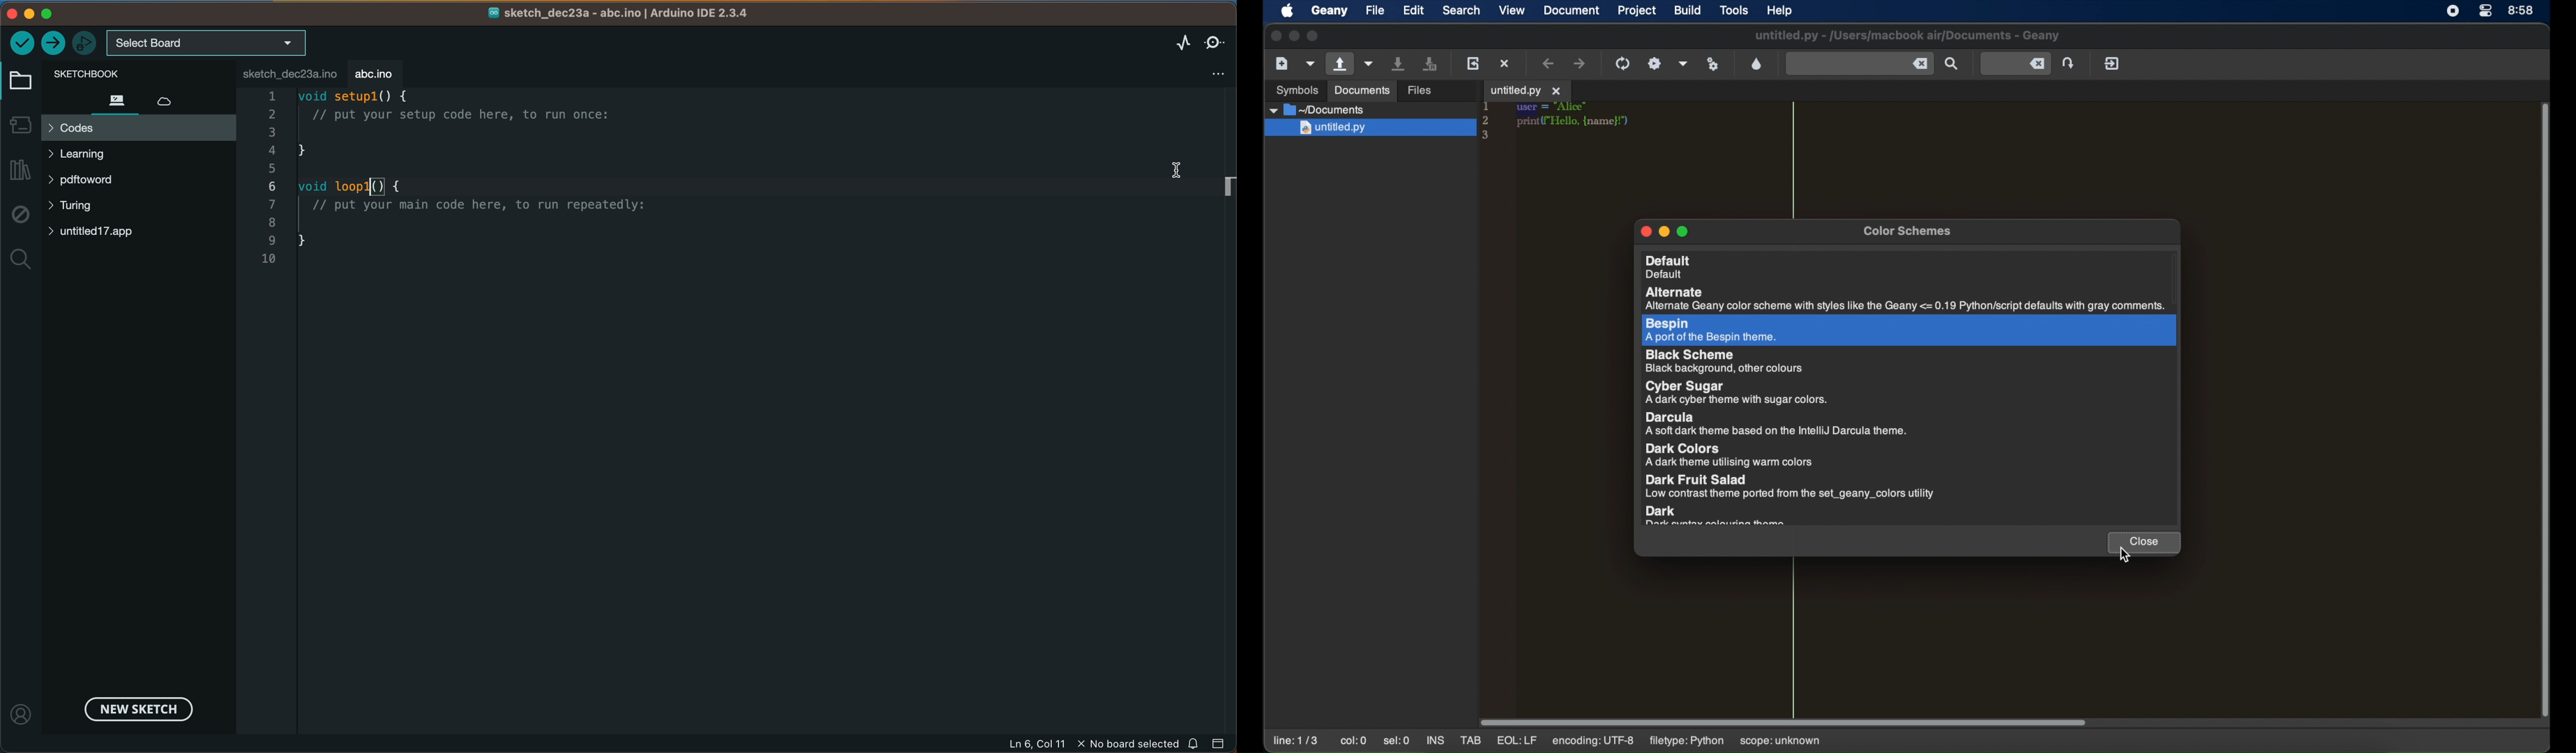  I want to click on dark fruit salad, so click(1791, 487).